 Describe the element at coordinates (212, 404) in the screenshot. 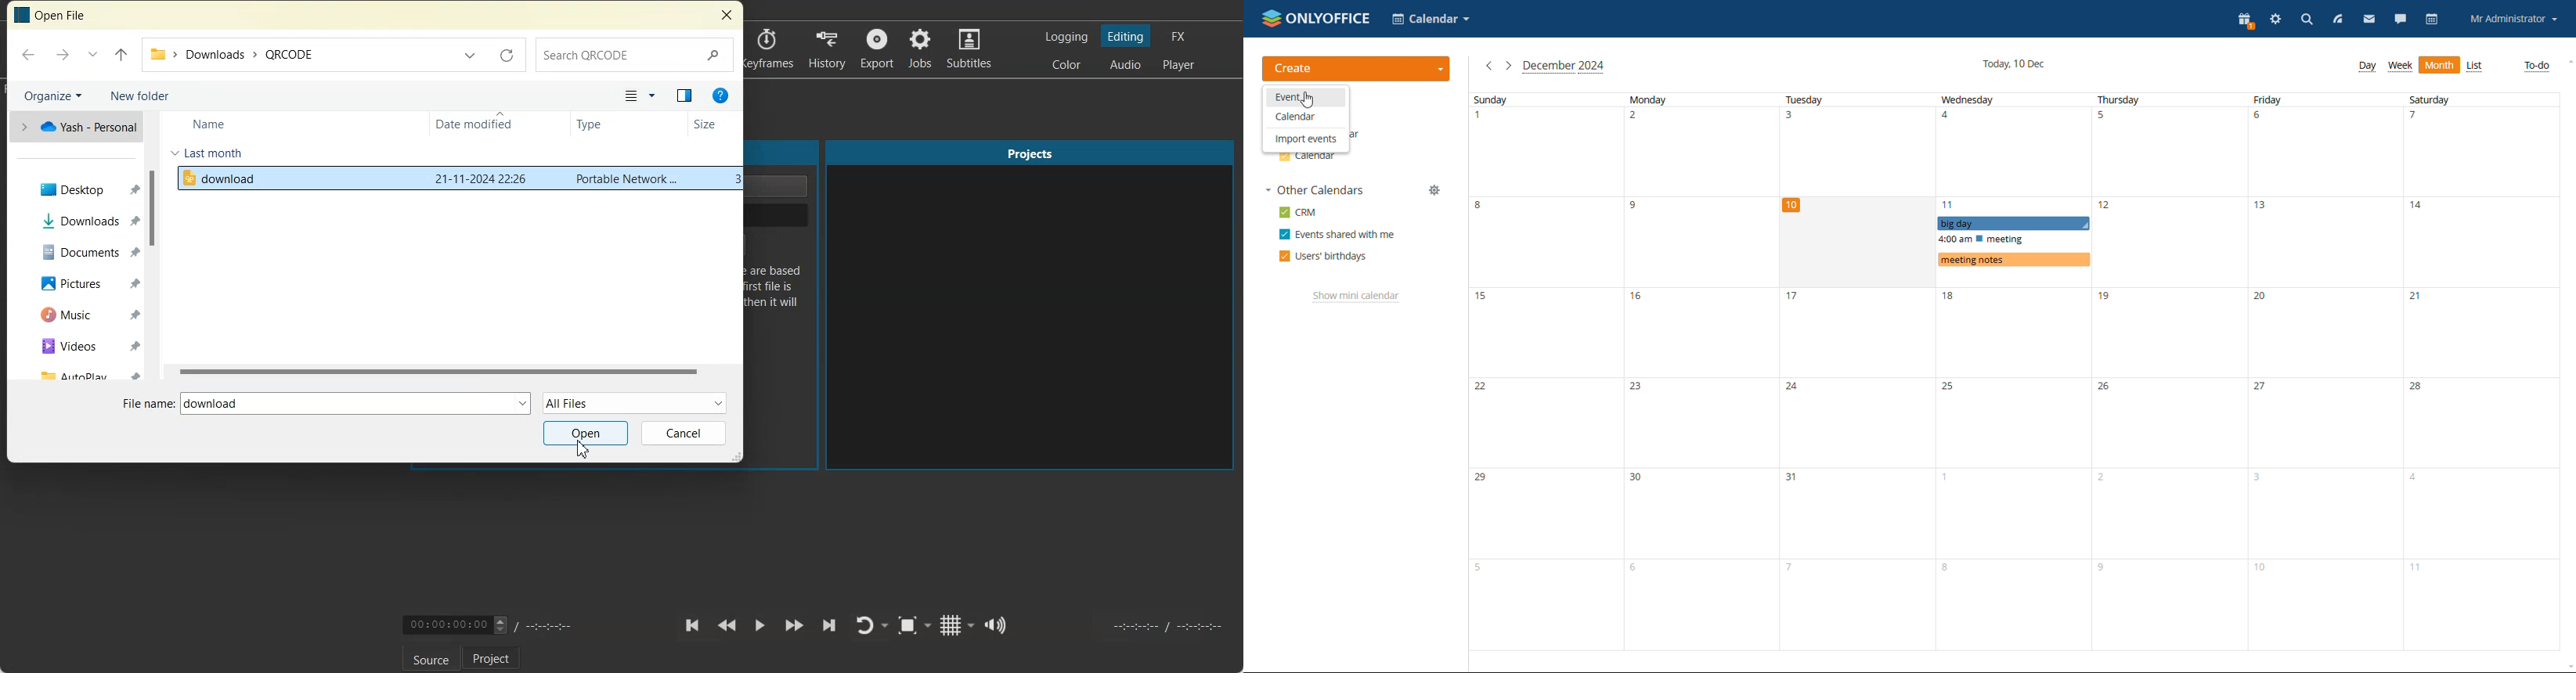

I see `Text` at that location.